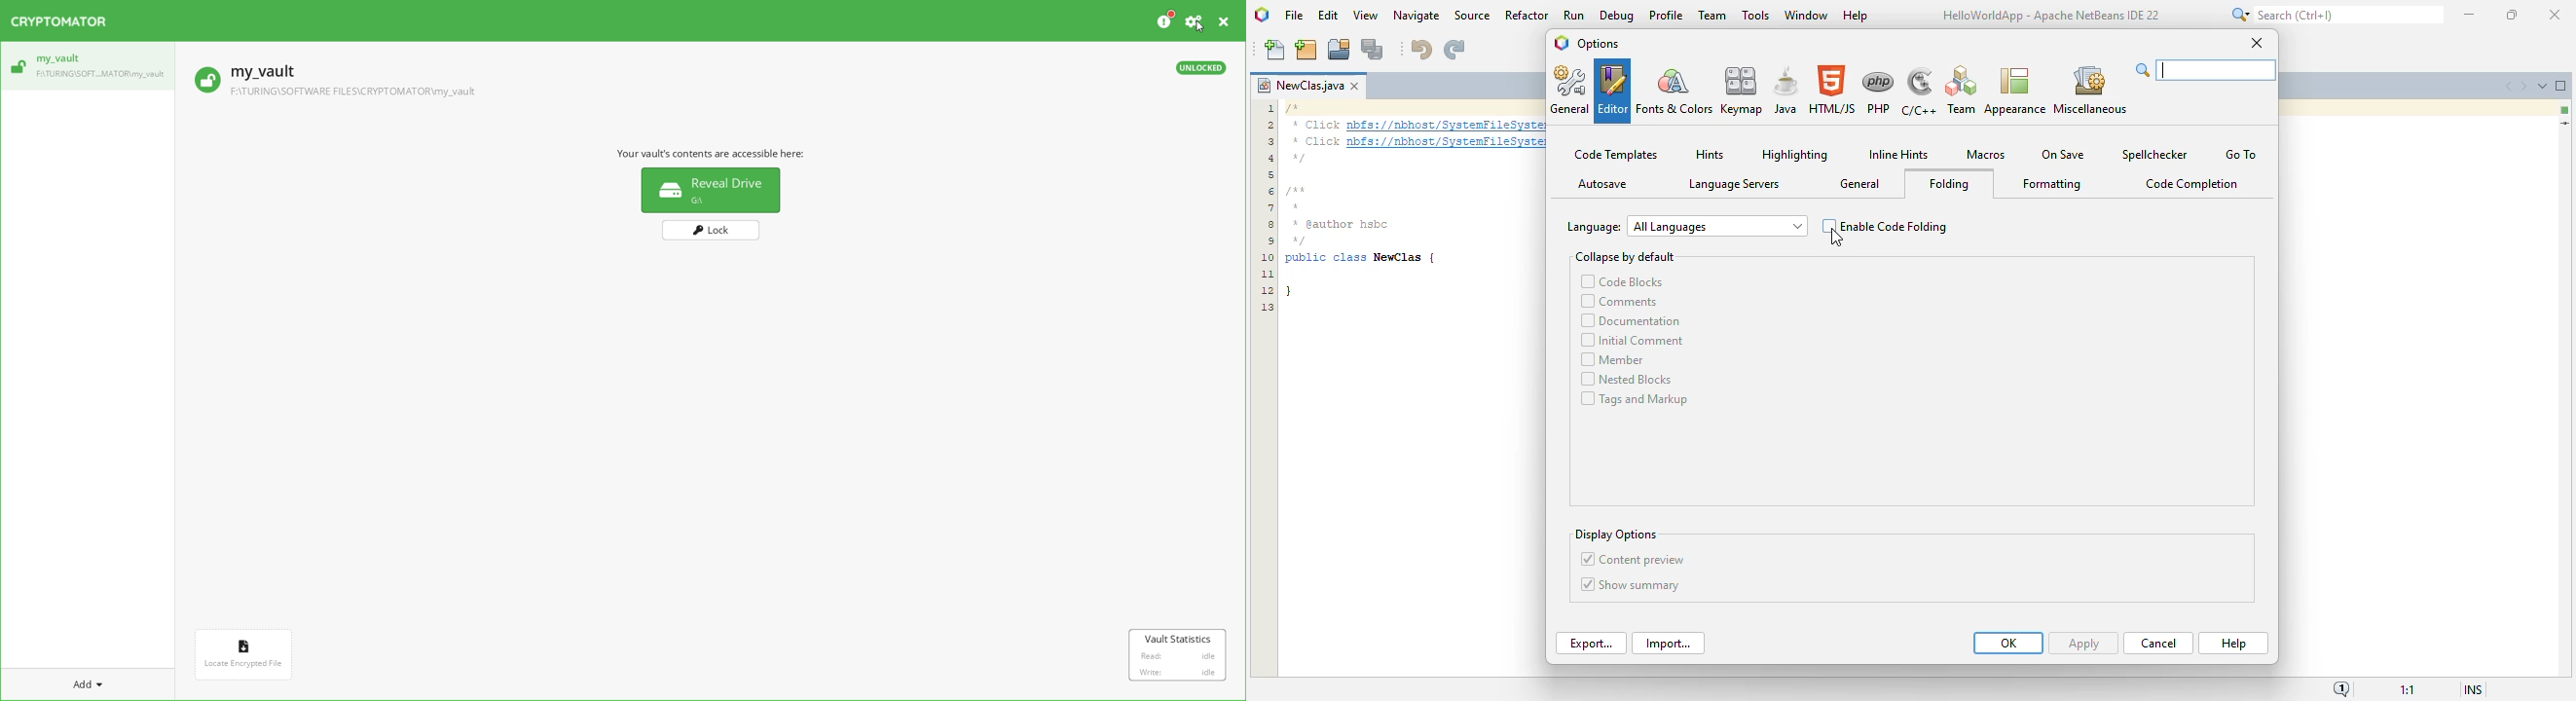  Describe the element at coordinates (2469, 13) in the screenshot. I see `minimize` at that location.